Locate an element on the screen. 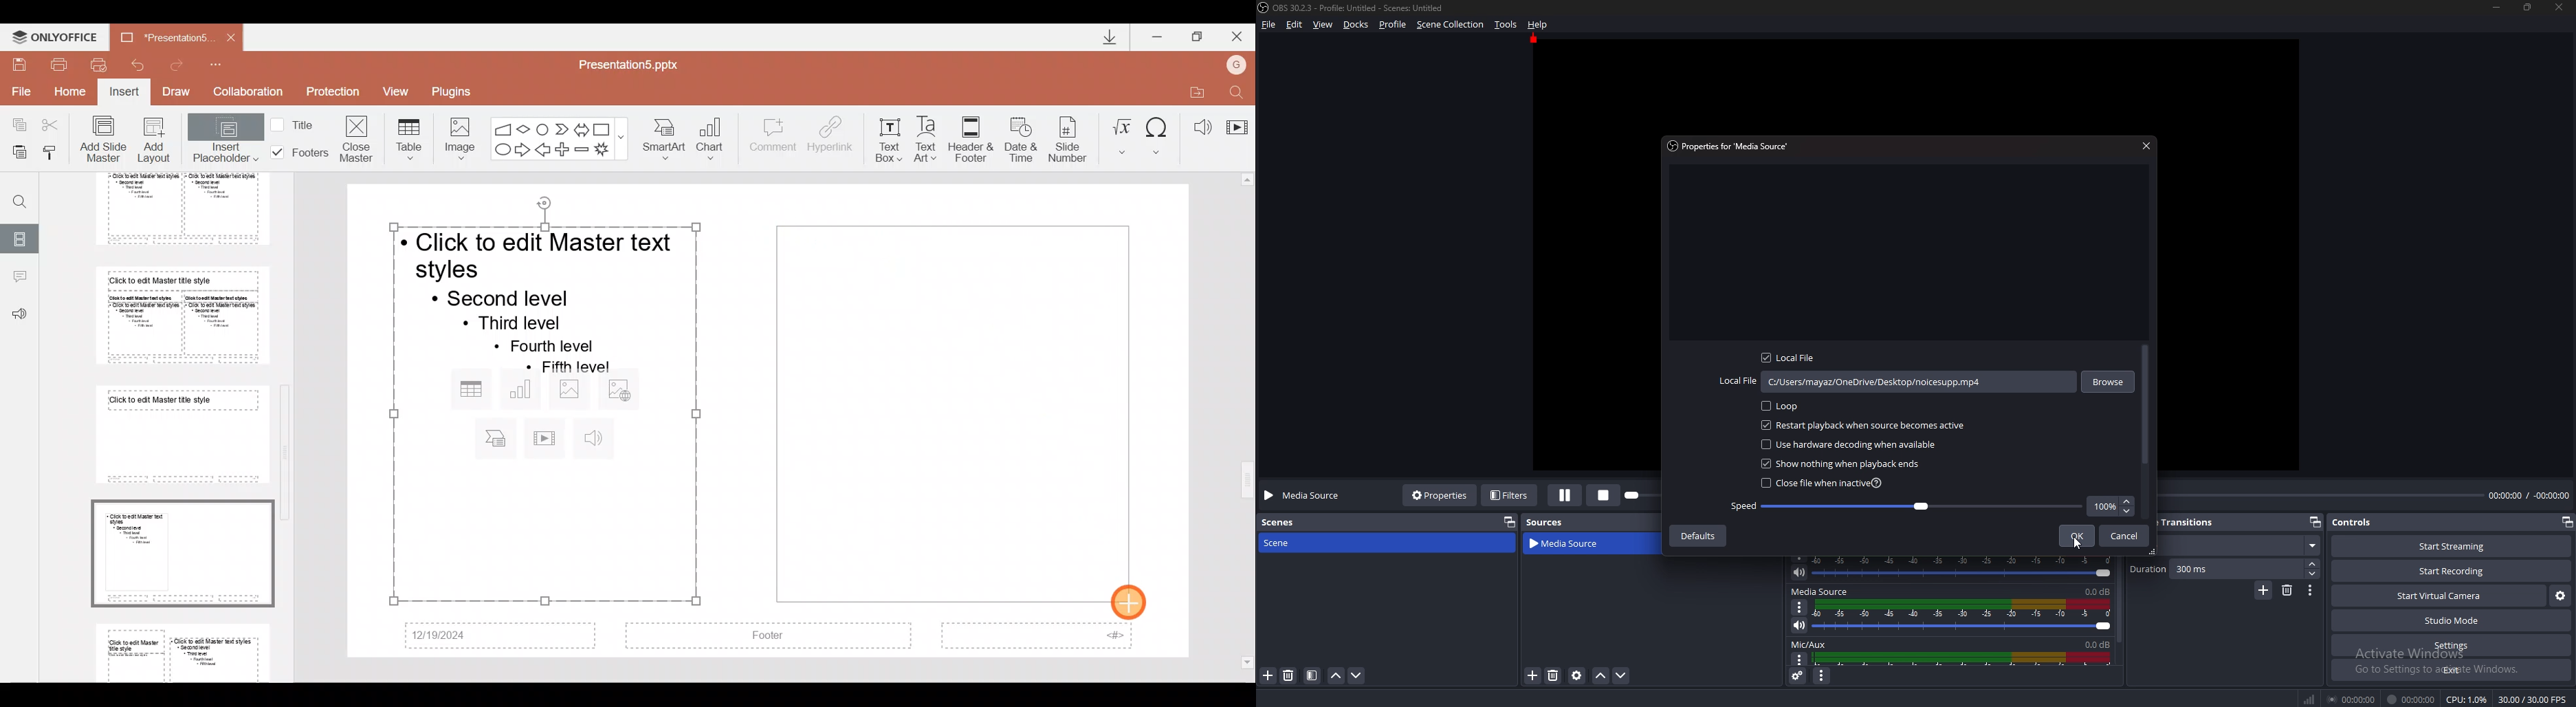 The height and width of the screenshot is (728, 2576). Profile is located at coordinates (1392, 25).